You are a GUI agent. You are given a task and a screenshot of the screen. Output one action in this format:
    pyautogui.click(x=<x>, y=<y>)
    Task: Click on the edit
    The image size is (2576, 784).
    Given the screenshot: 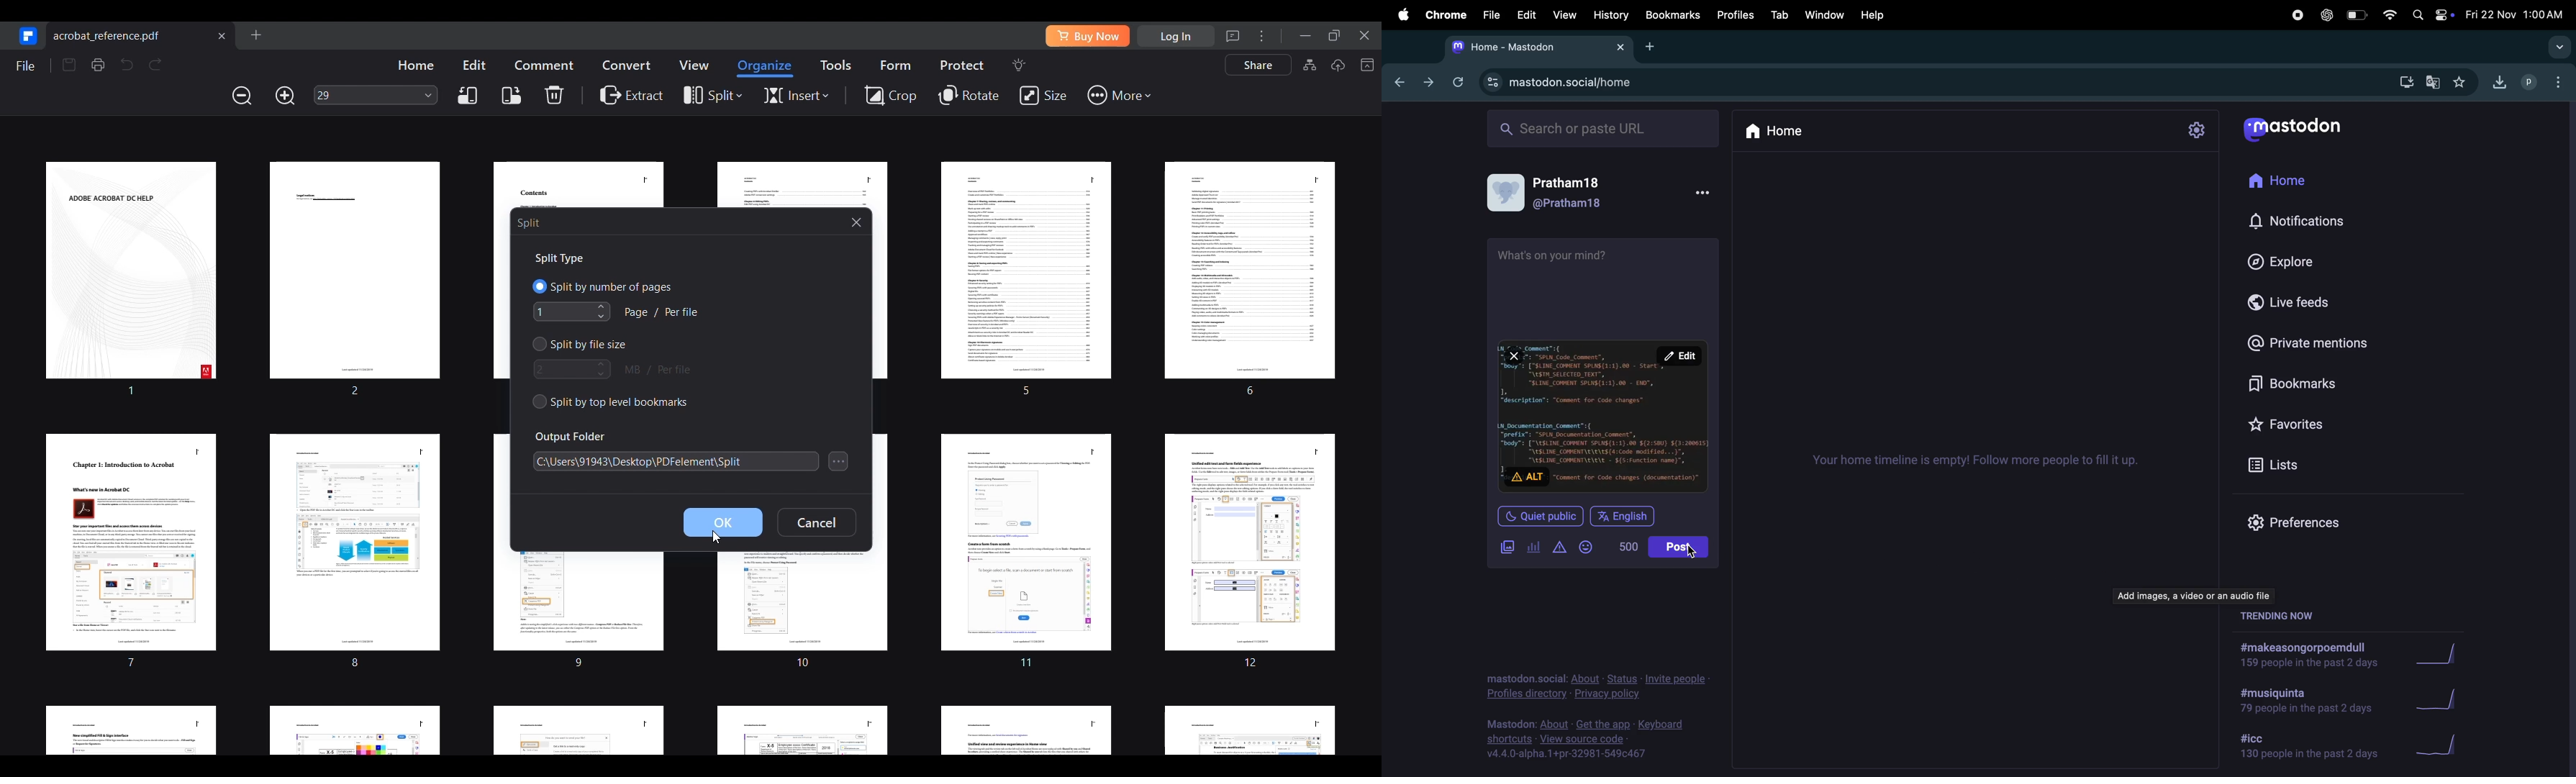 What is the action you would take?
    pyautogui.click(x=1526, y=15)
    